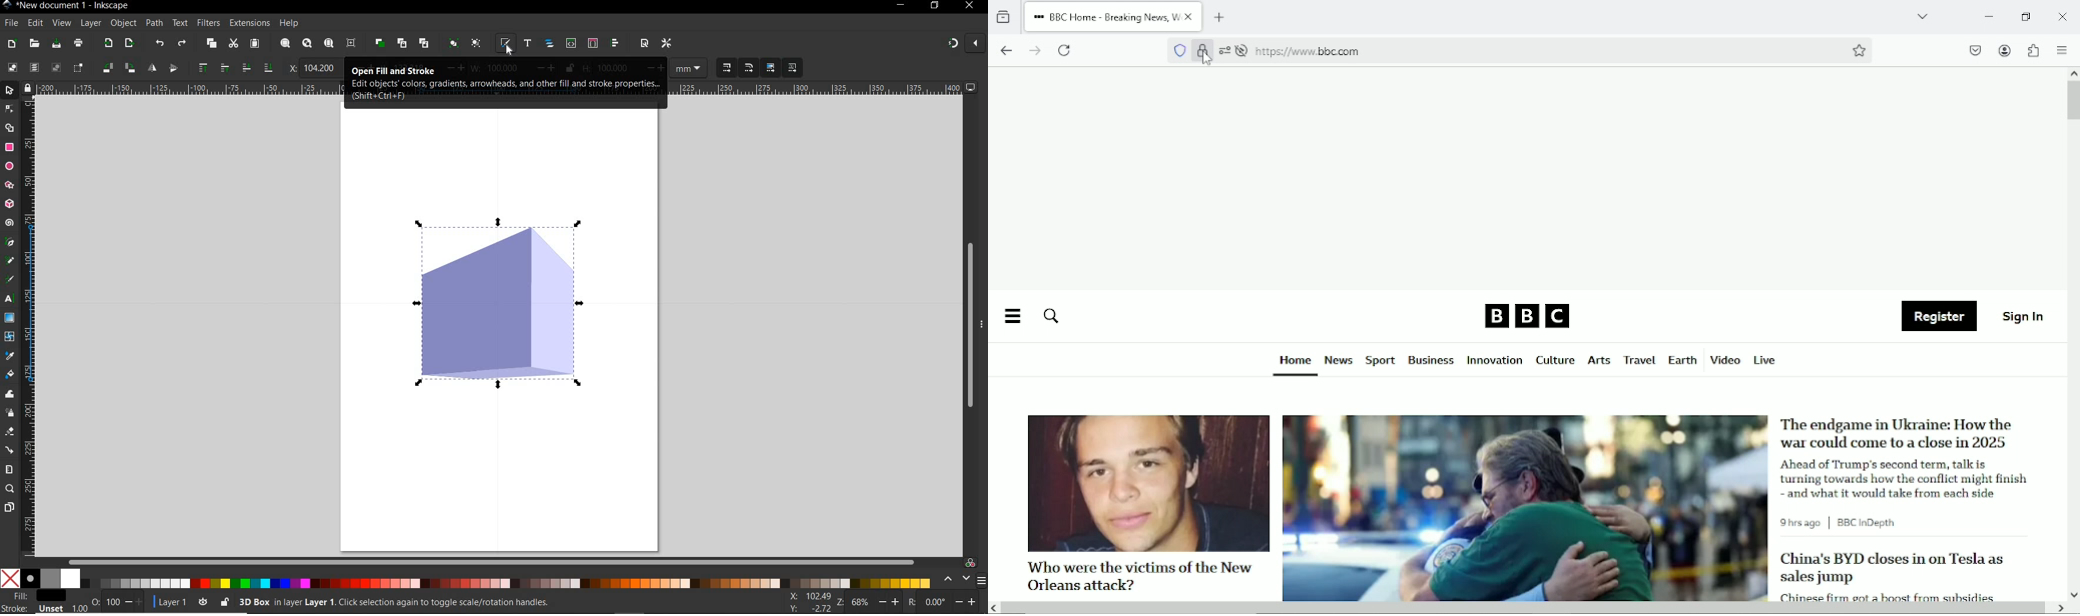 This screenshot has width=2100, height=616. What do you see at coordinates (550, 45) in the screenshot?
I see `OPEN OBJECTS` at bounding box center [550, 45].